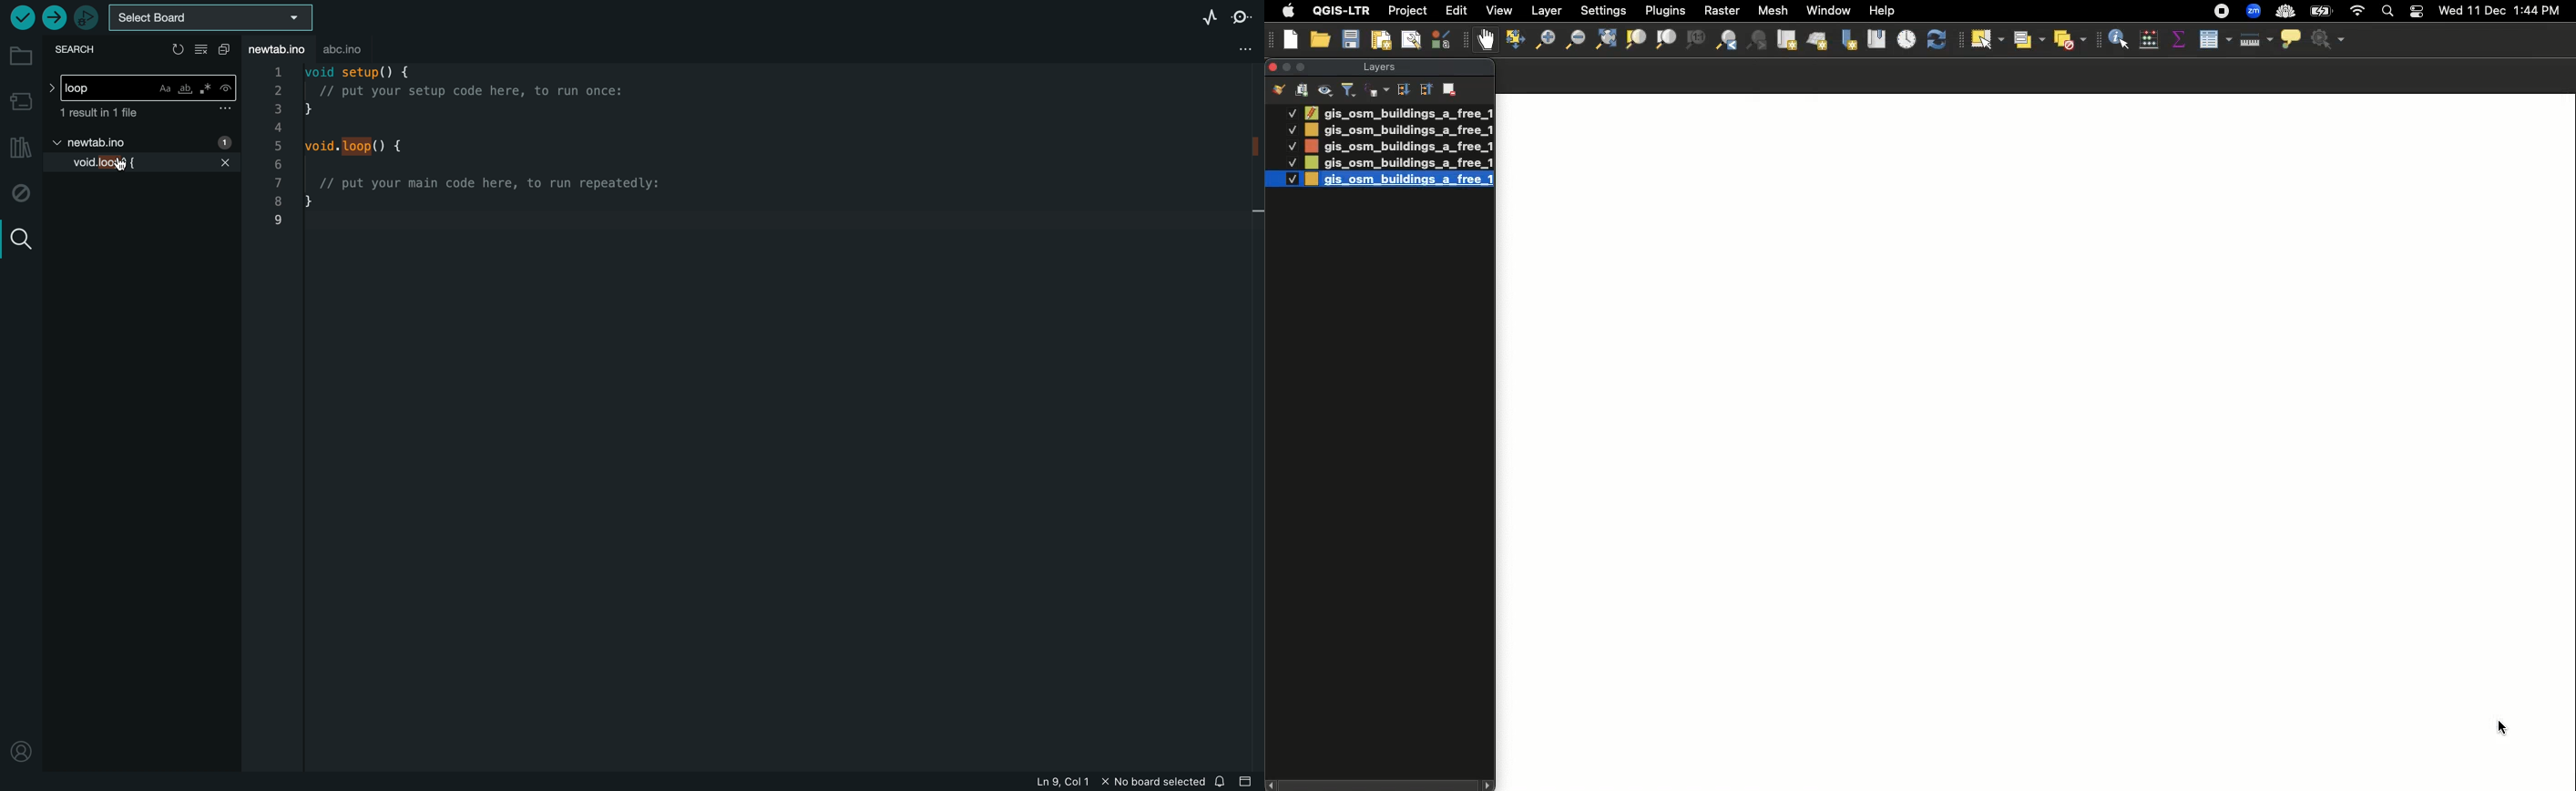 This screenshot has height=812, width=2576. Describe the element at coordinates (2540, 10) in the screenshot. I see `1:43 PM` at that location.